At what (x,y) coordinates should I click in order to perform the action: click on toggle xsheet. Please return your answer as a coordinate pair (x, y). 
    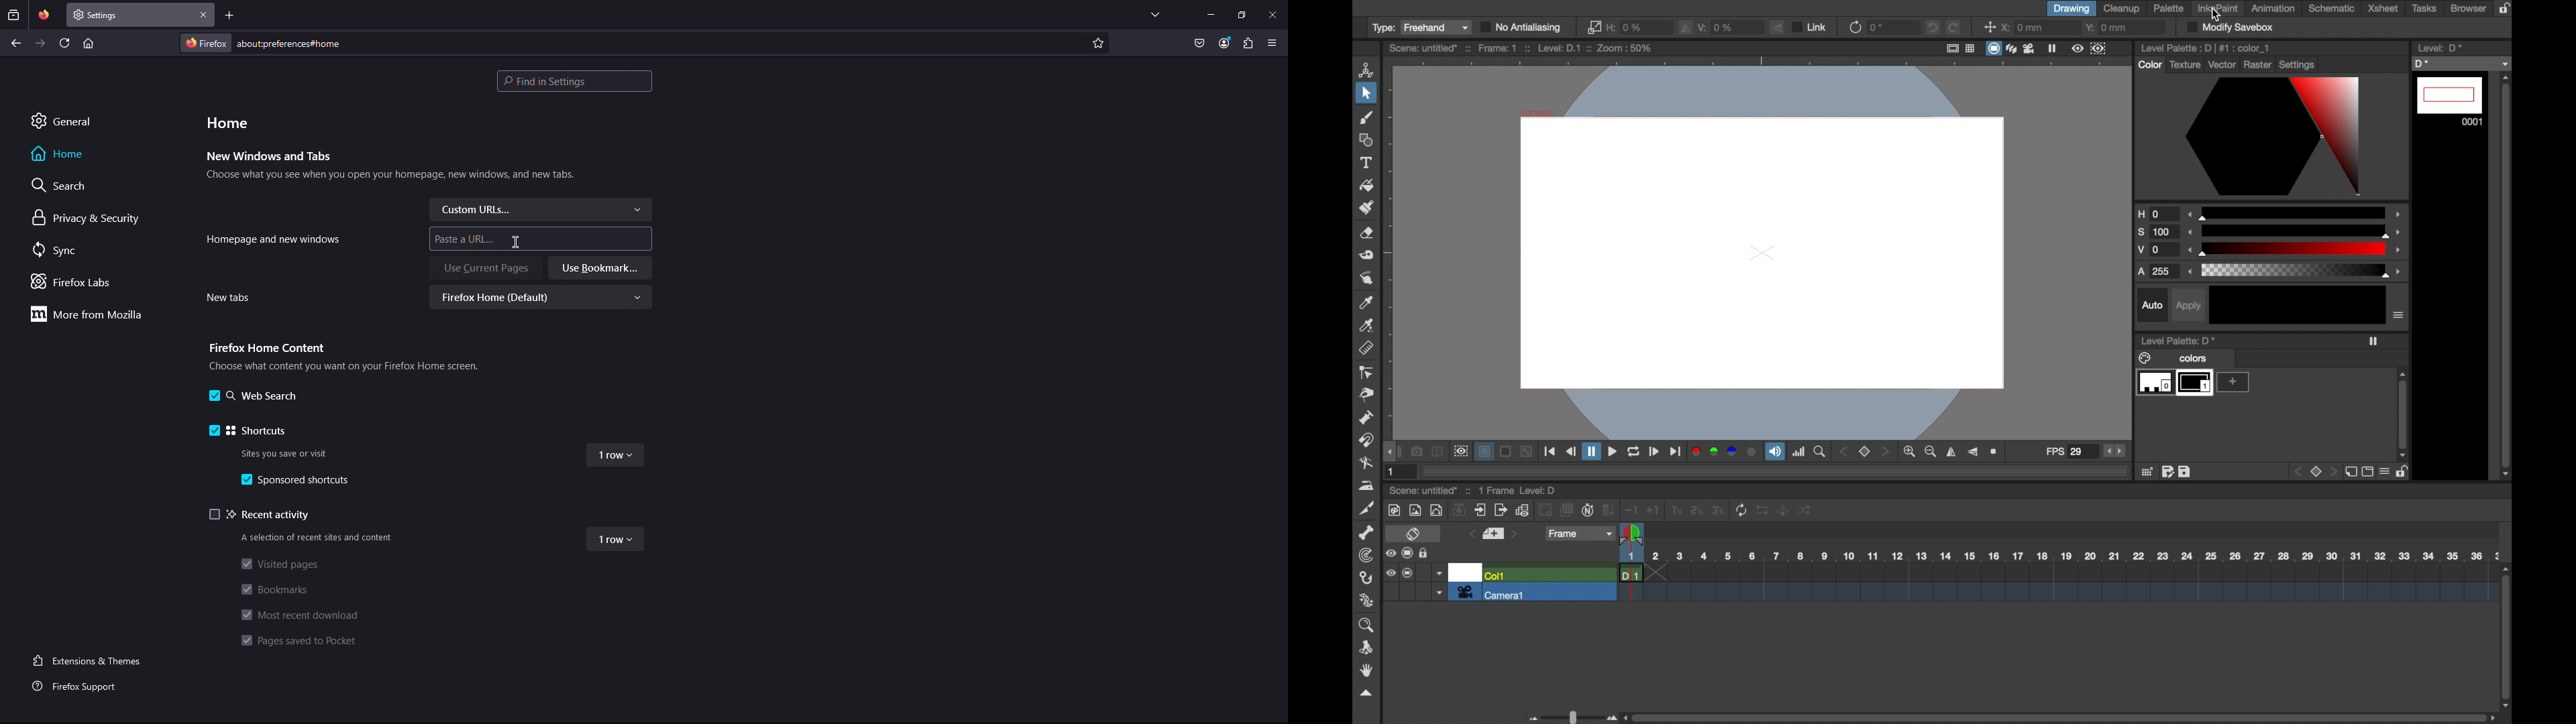
    Looking at the image, I should click on (1413, 534).